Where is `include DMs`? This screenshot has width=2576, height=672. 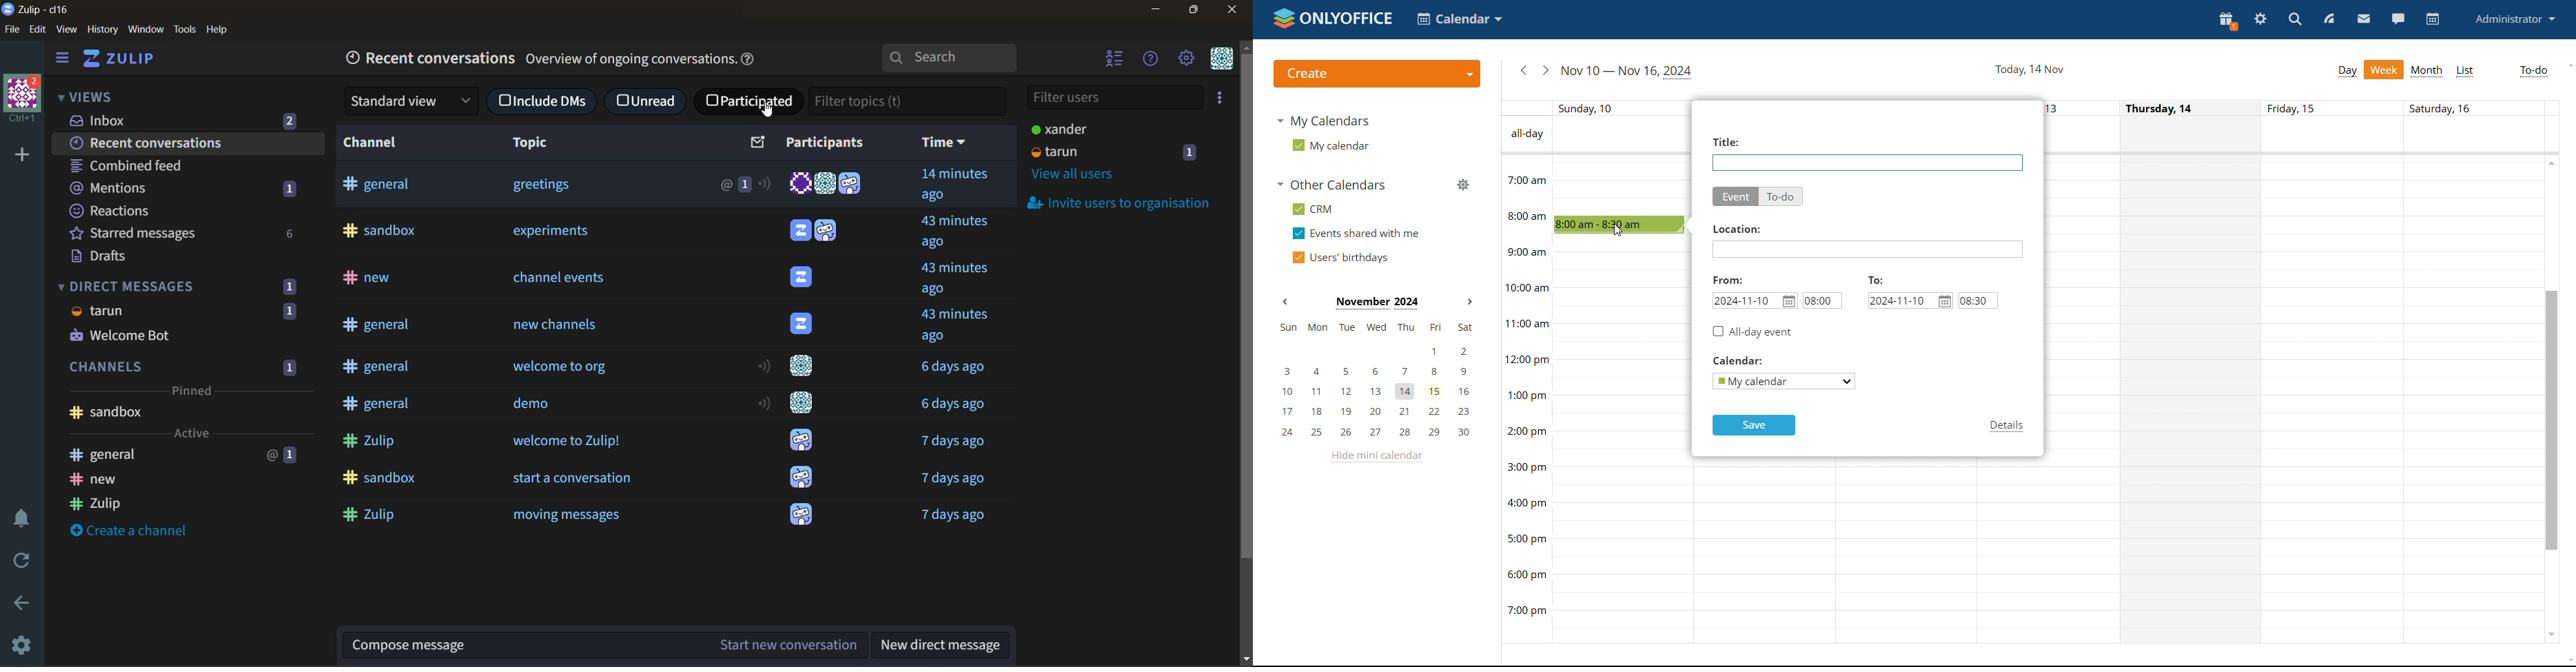
include DMs is located at coordinates (544, 99).